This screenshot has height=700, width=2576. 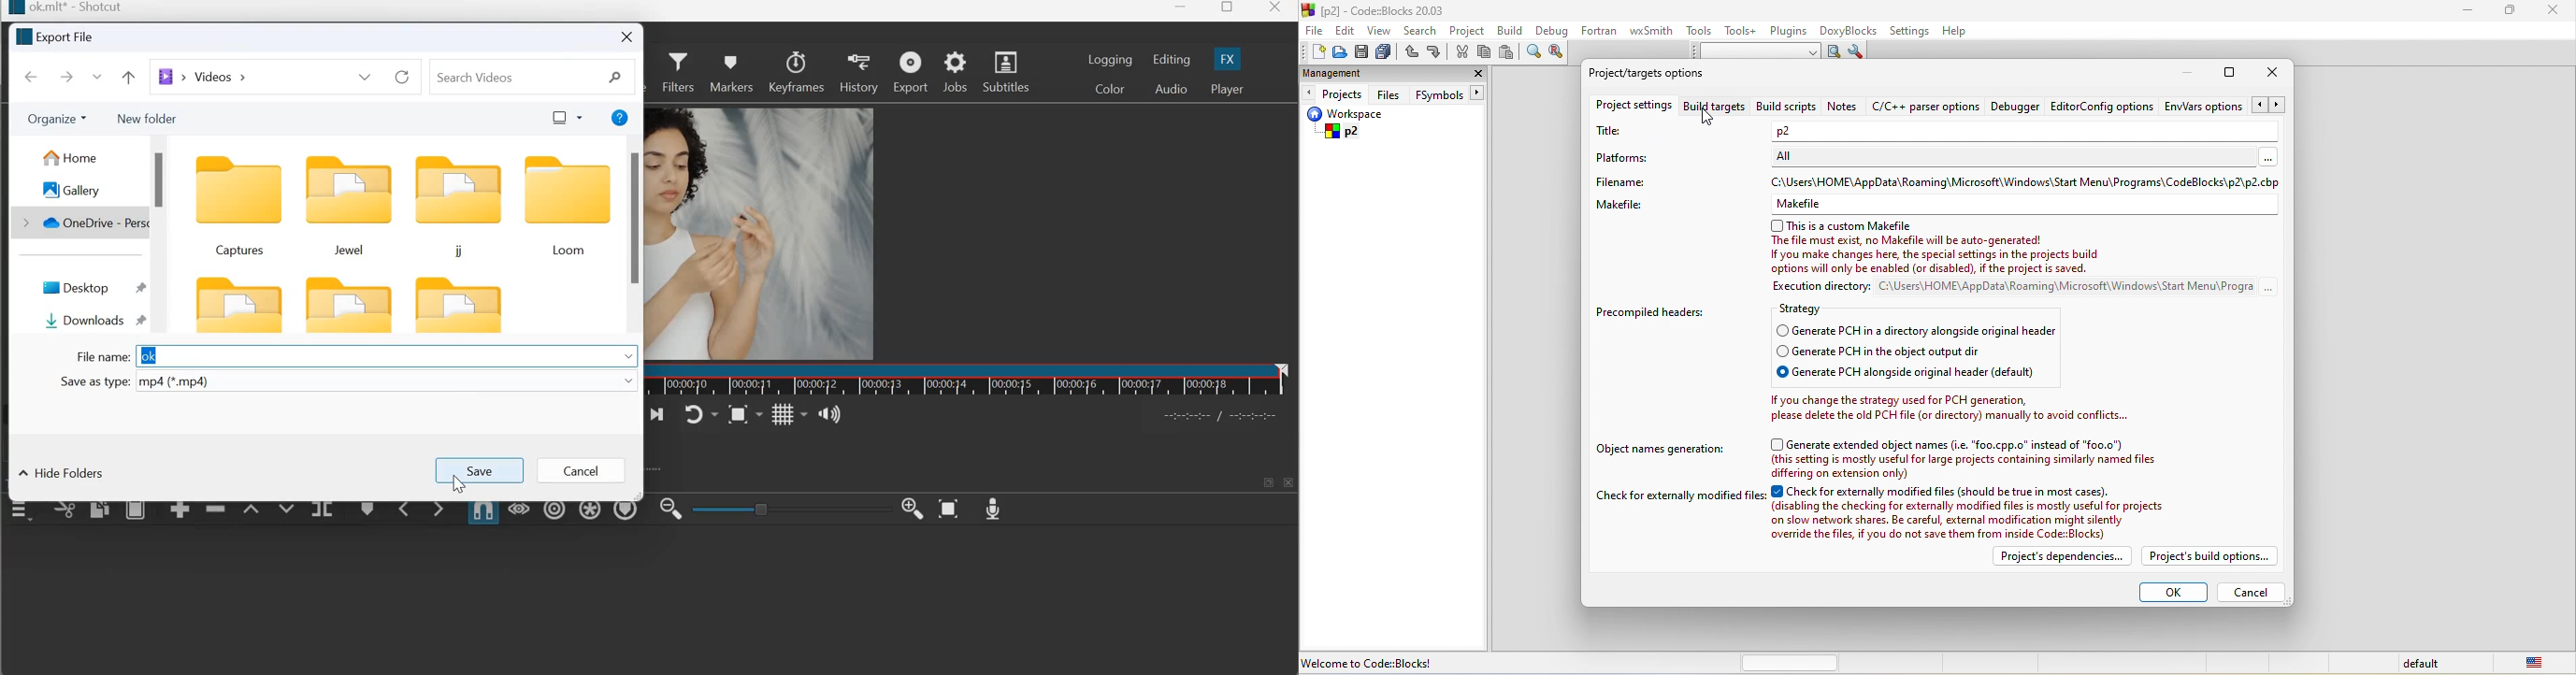 I want to click on Jobs, so click(x=955, y=71).